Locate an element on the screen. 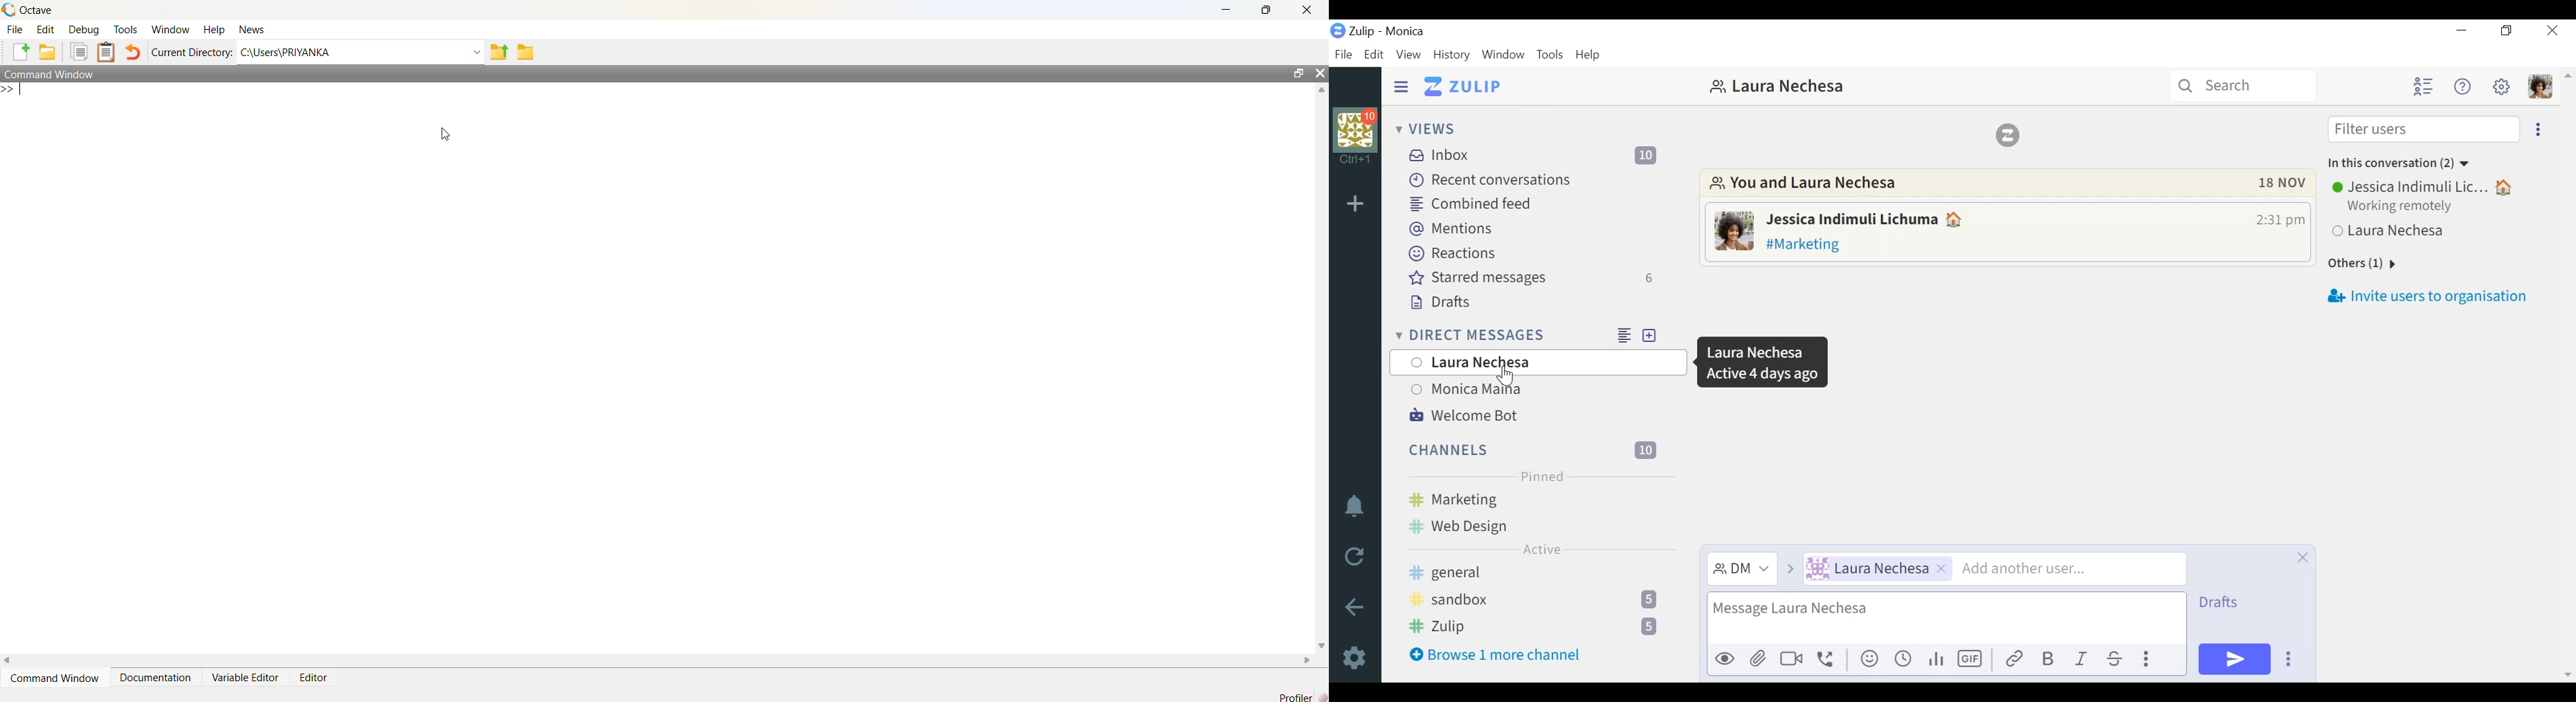 The width and height of the screenshot is (2576, 728). Strikethrough is located at coordinates (2116, 658).